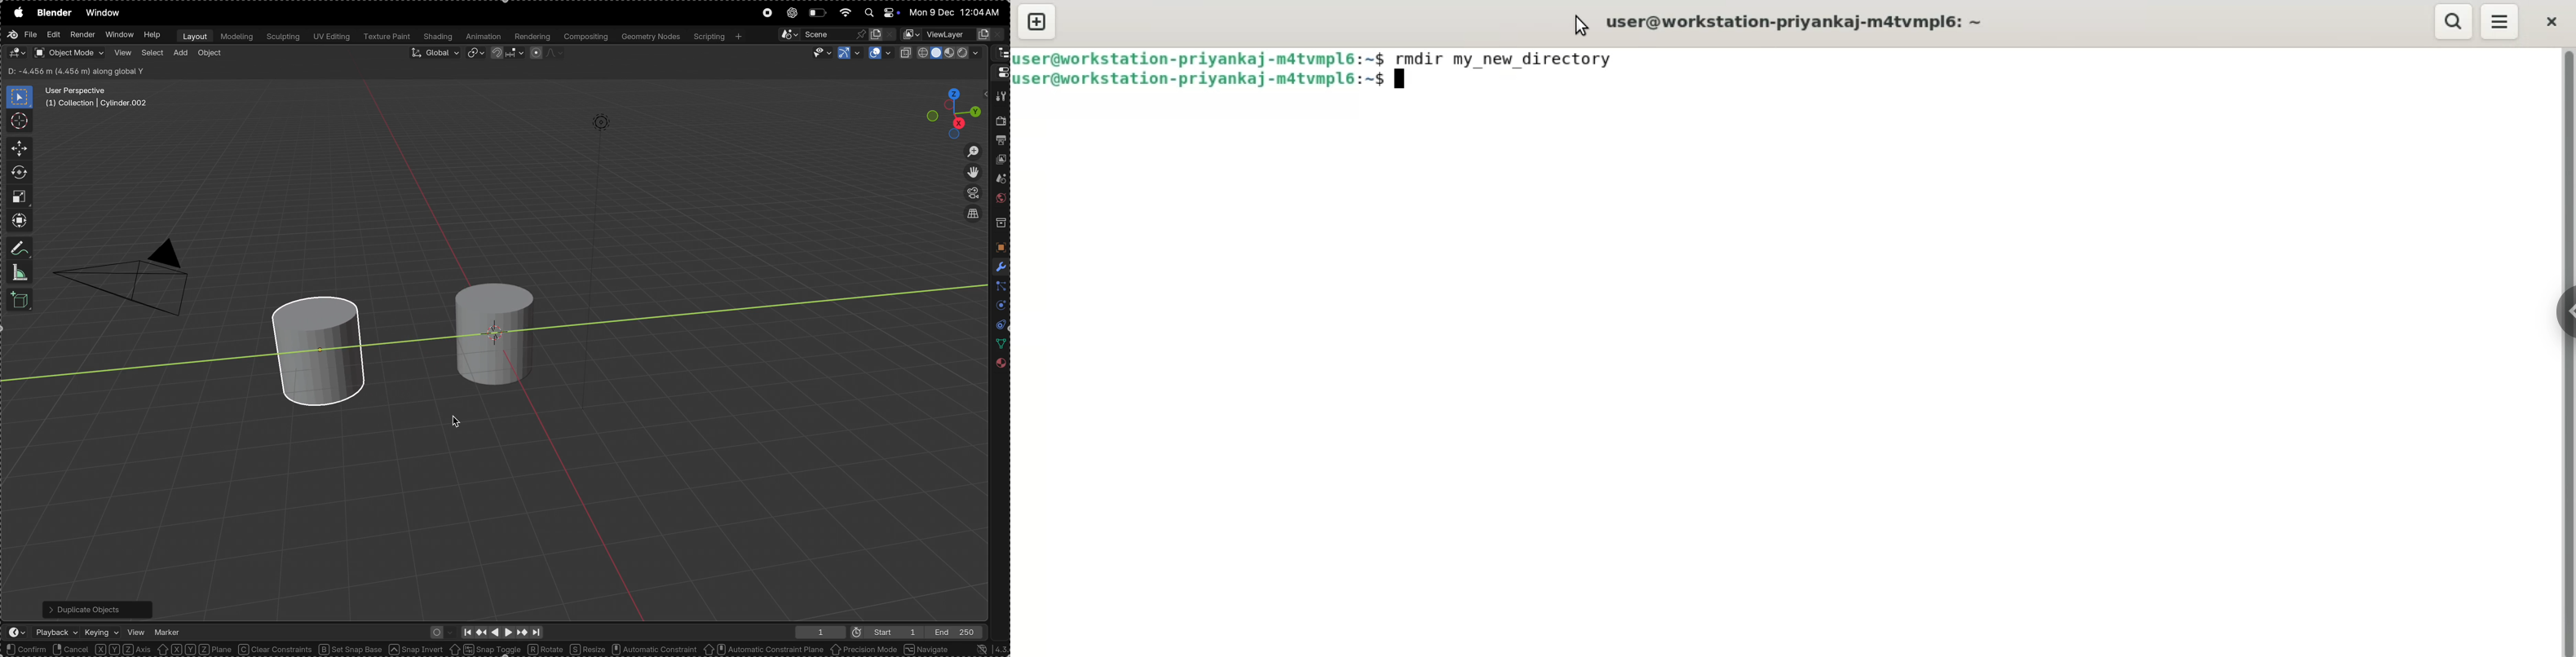  I want to click on snap invert, so click(417, 649).